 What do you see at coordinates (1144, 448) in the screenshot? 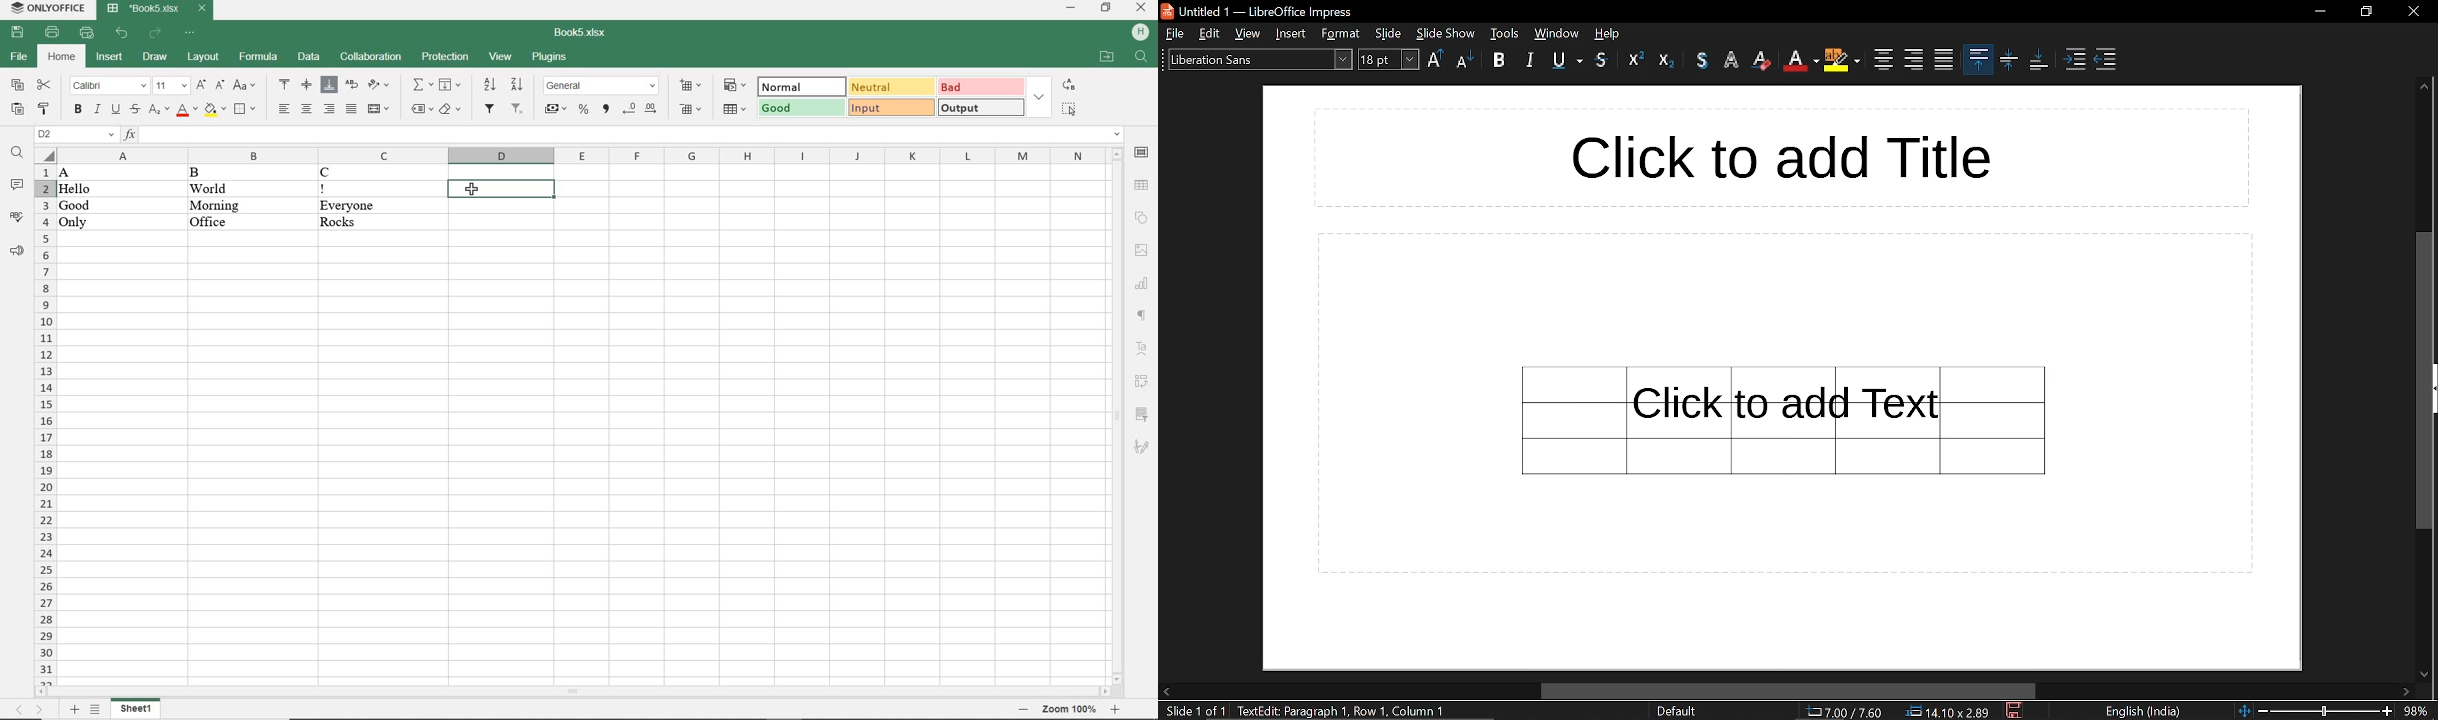
I see `SIGNATURE` at bounding box center [1144, 448].